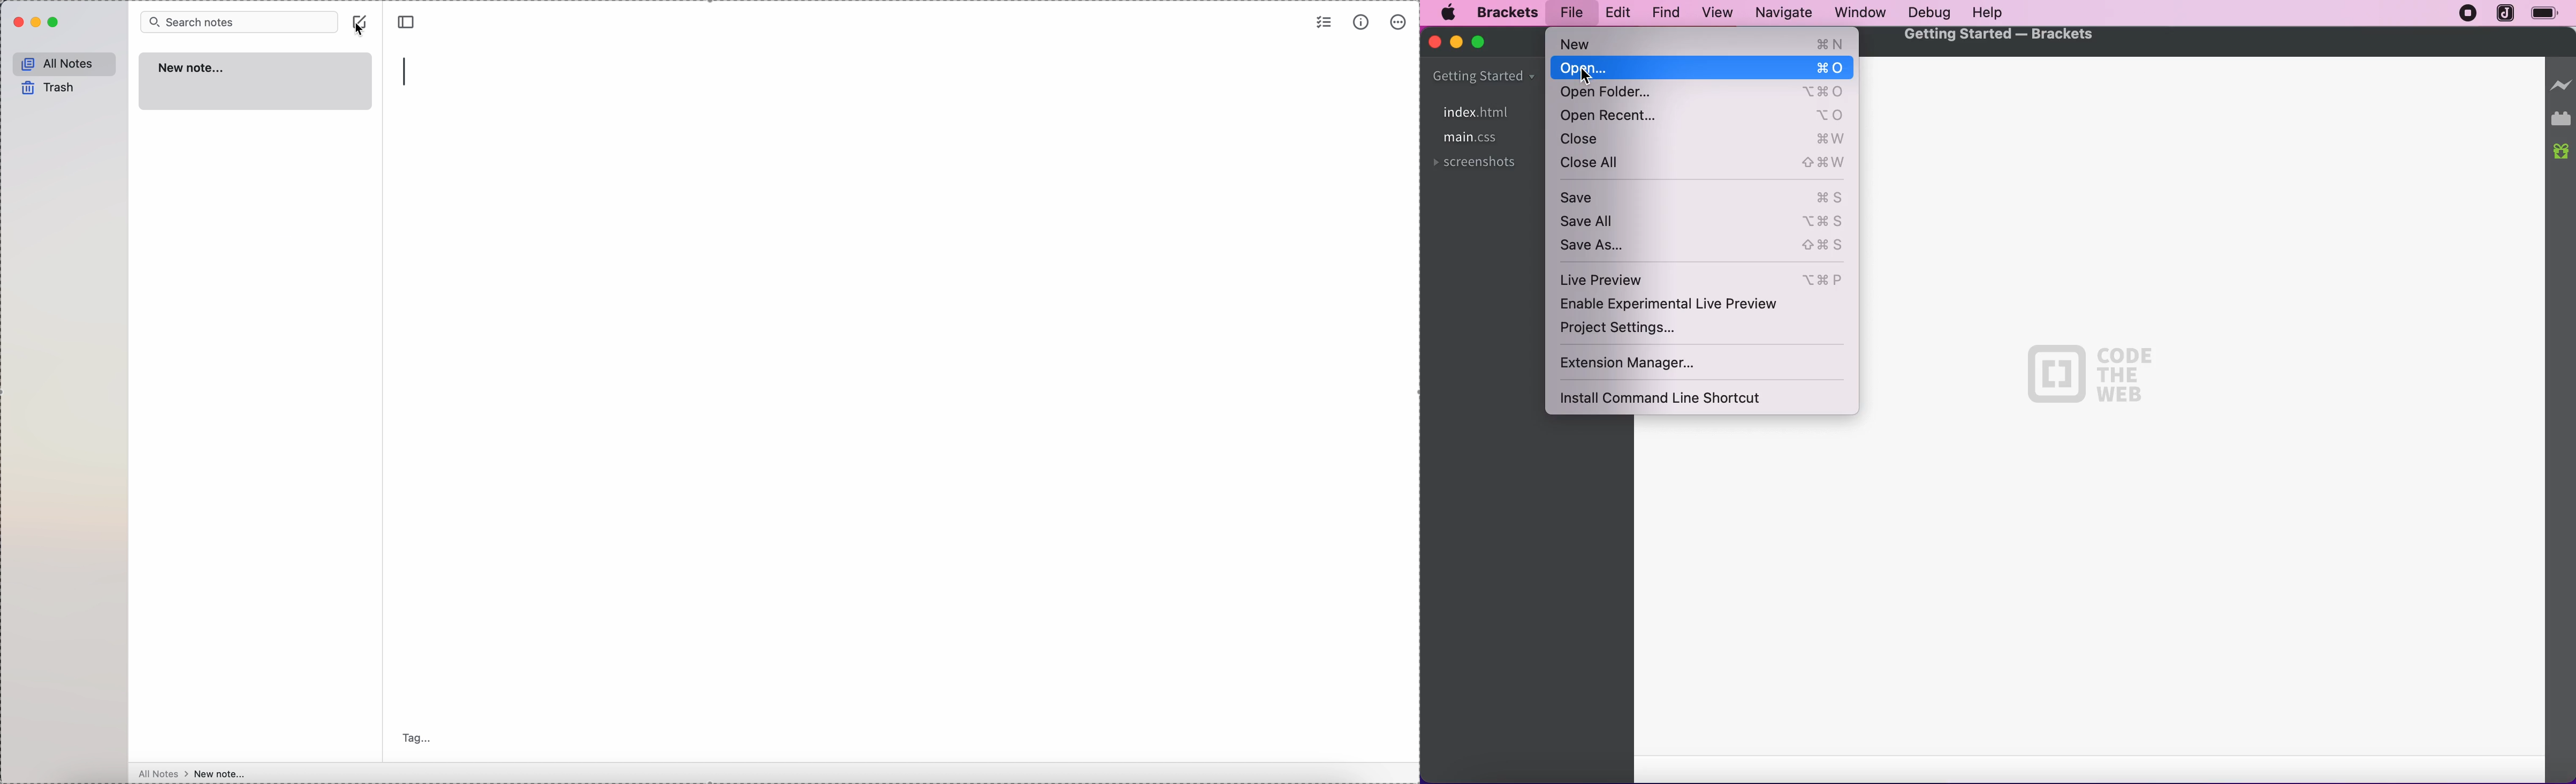 The height and width of the screenshot is (784, 2576). Describe the element at coordinates (45, 88) in the screenshot. I see `trash` at that location.